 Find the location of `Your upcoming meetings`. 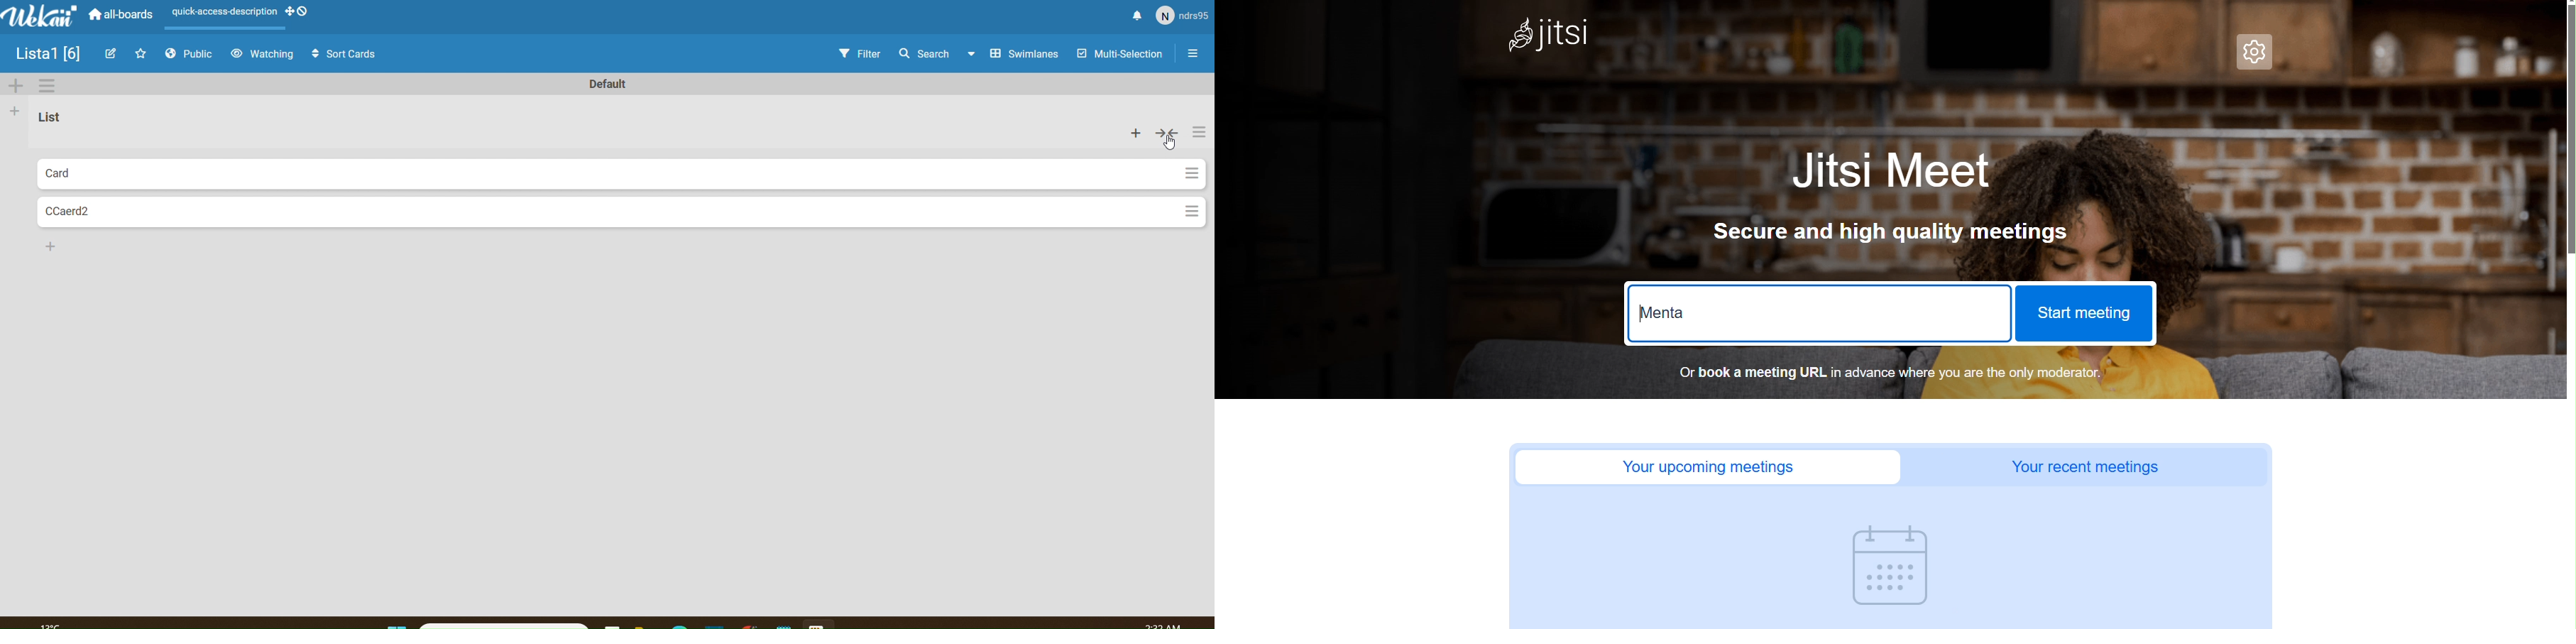

Your upcoming meetings is located at coordinates (1707, 468).